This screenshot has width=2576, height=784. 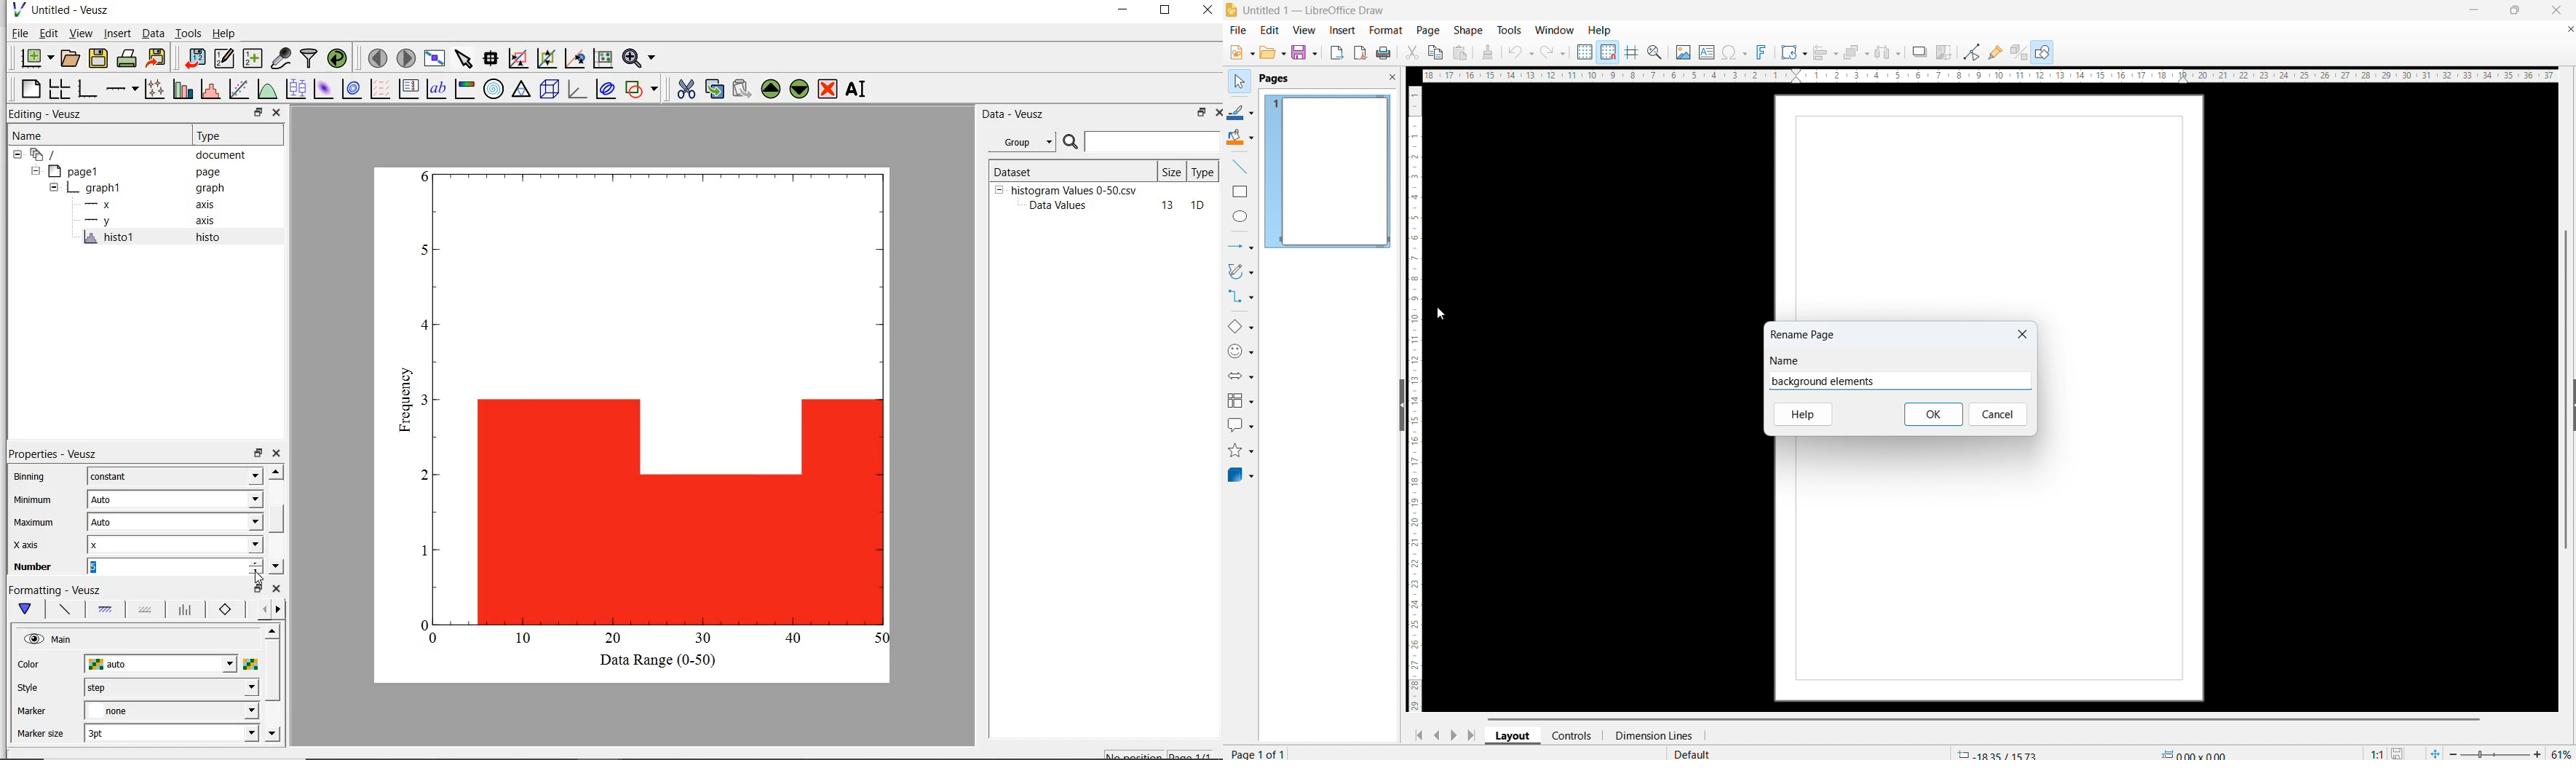 I want to click on clone formatting, so click(x=1488, y=52).